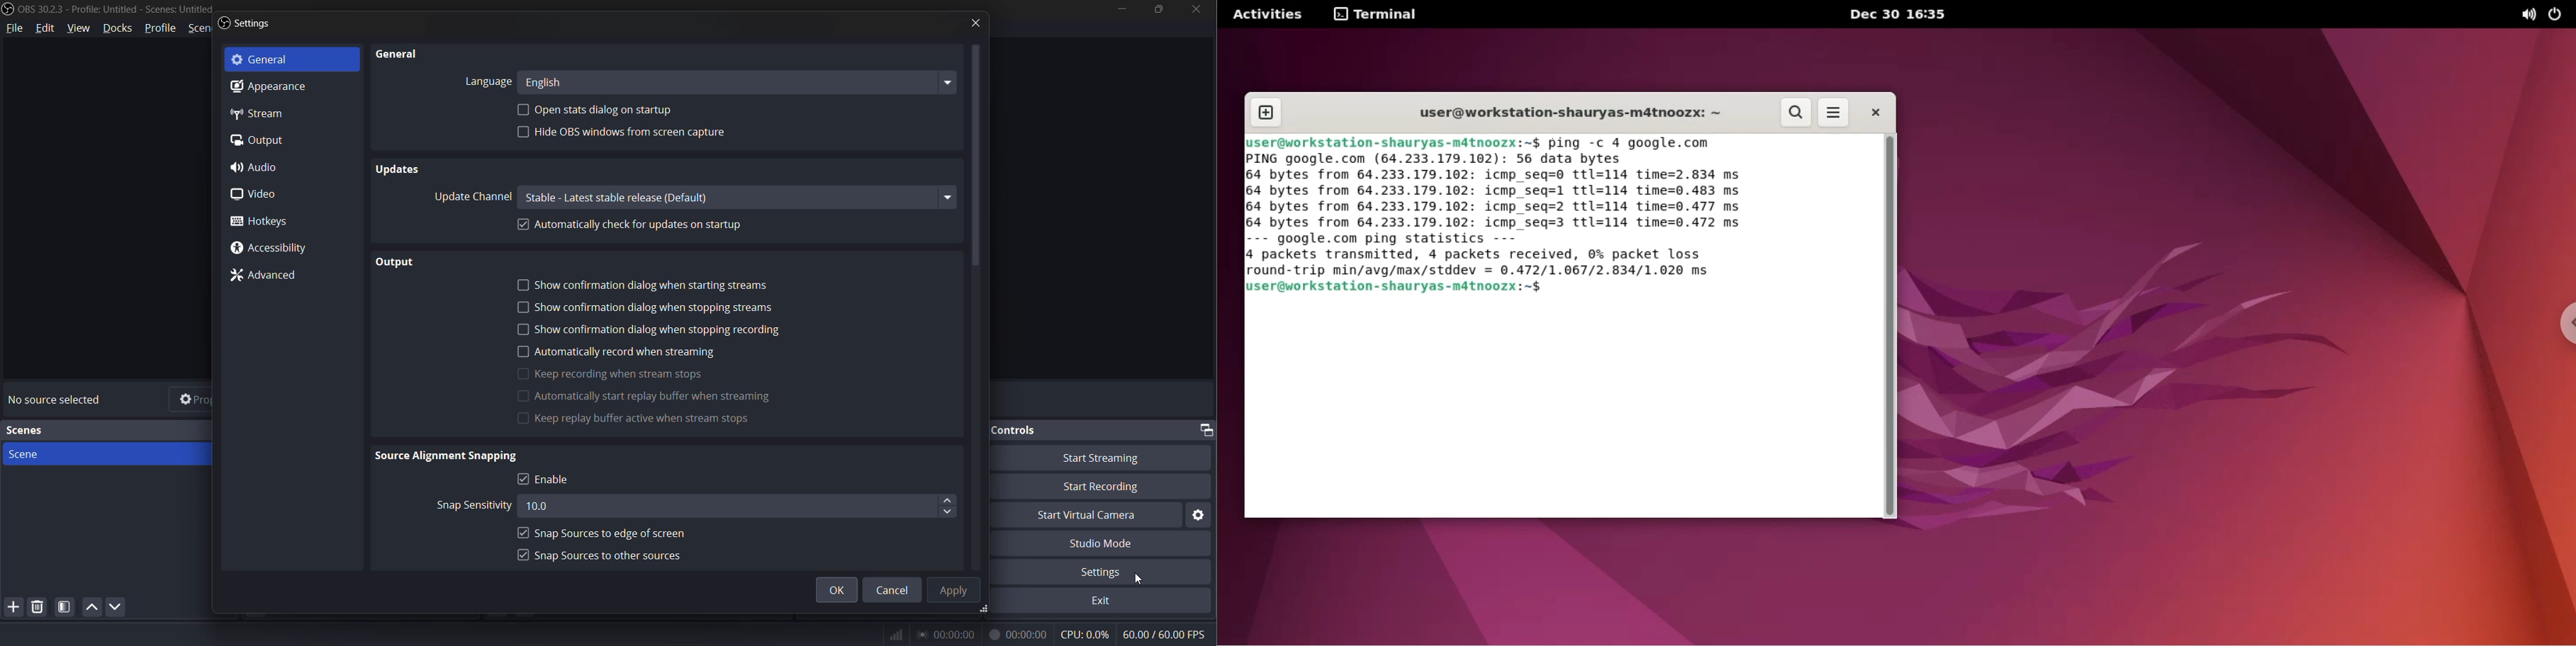  I want to click on keep  recording when stream stops, so click(626, 374).